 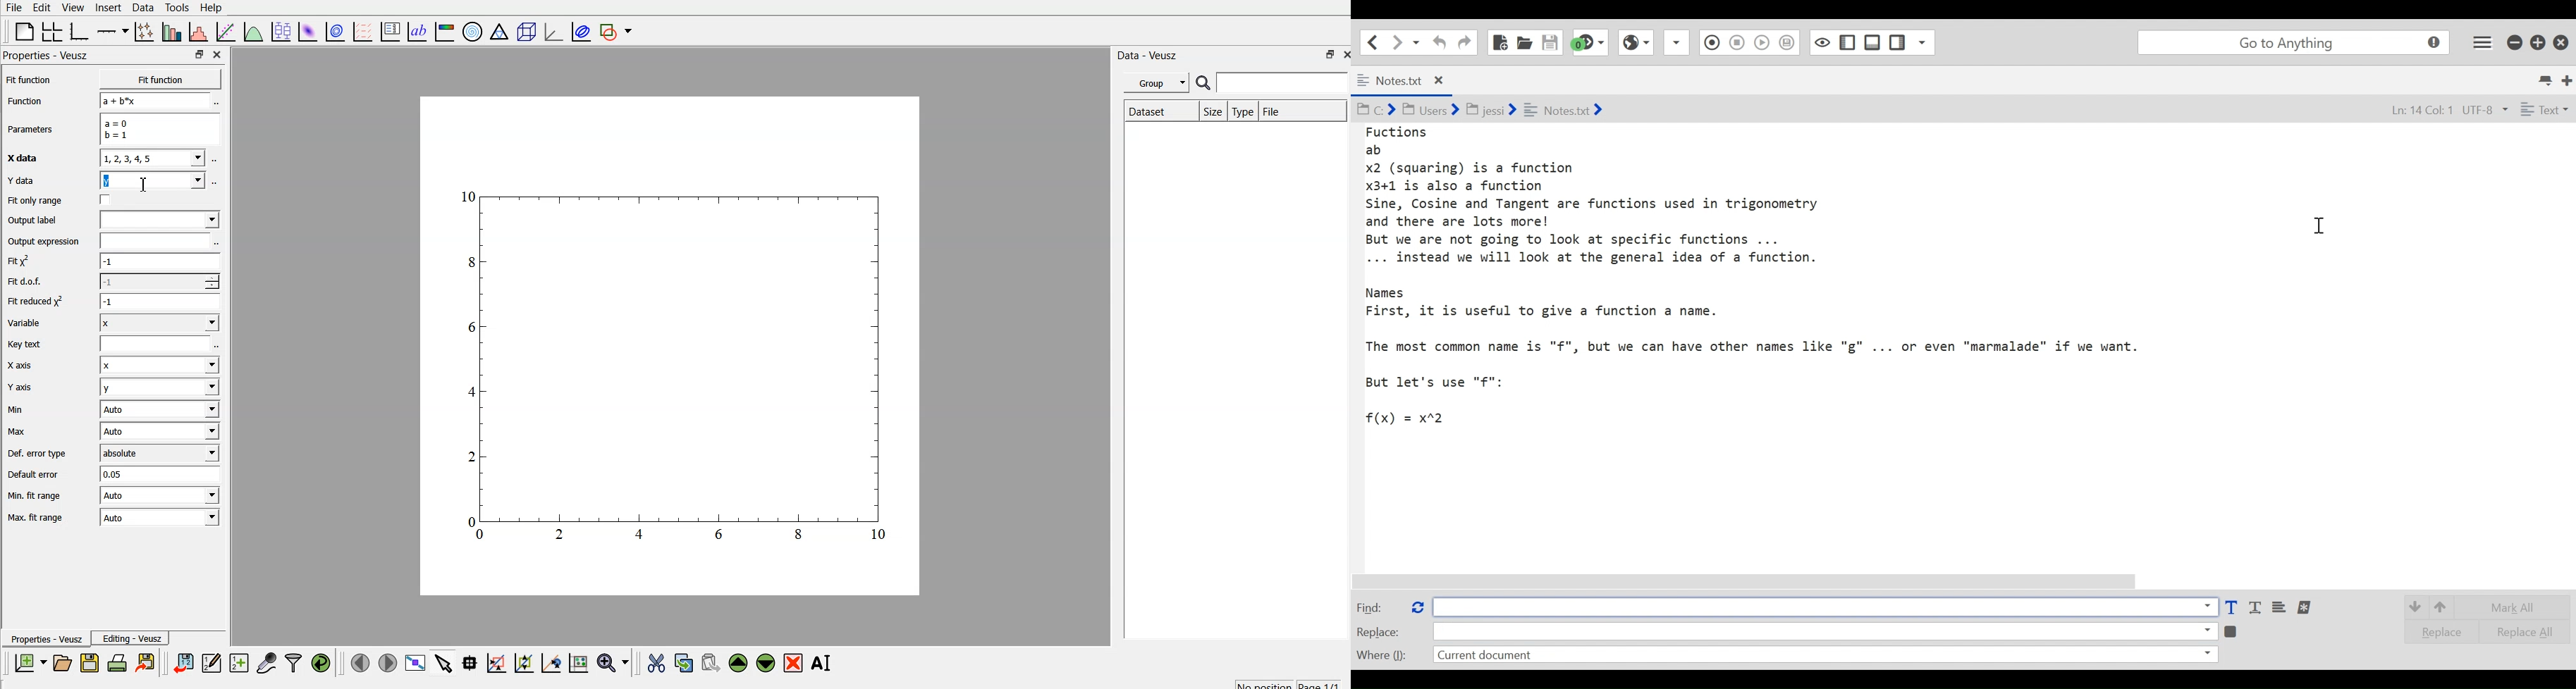 What do you see at coordinates (2435, 111) in the screenshot?
I see `Ln: 17 Col: 11 UTF-8` at bounding box center [2435, 111].